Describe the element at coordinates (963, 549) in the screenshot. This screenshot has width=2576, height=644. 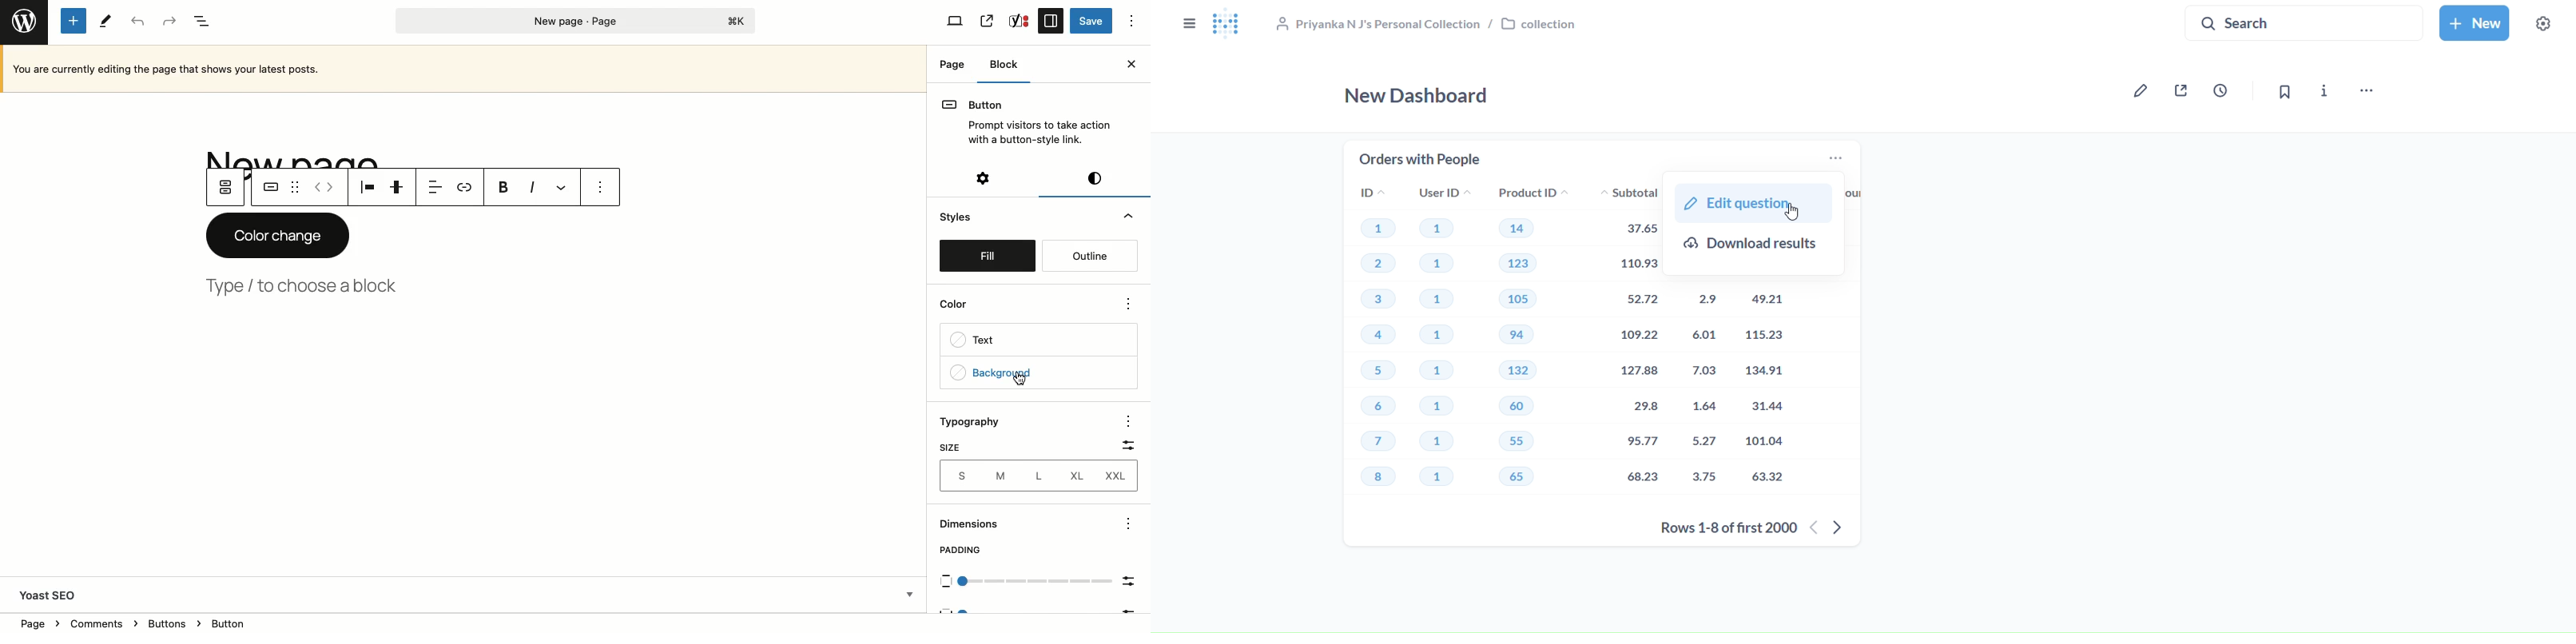
I see `Padding` at that location.